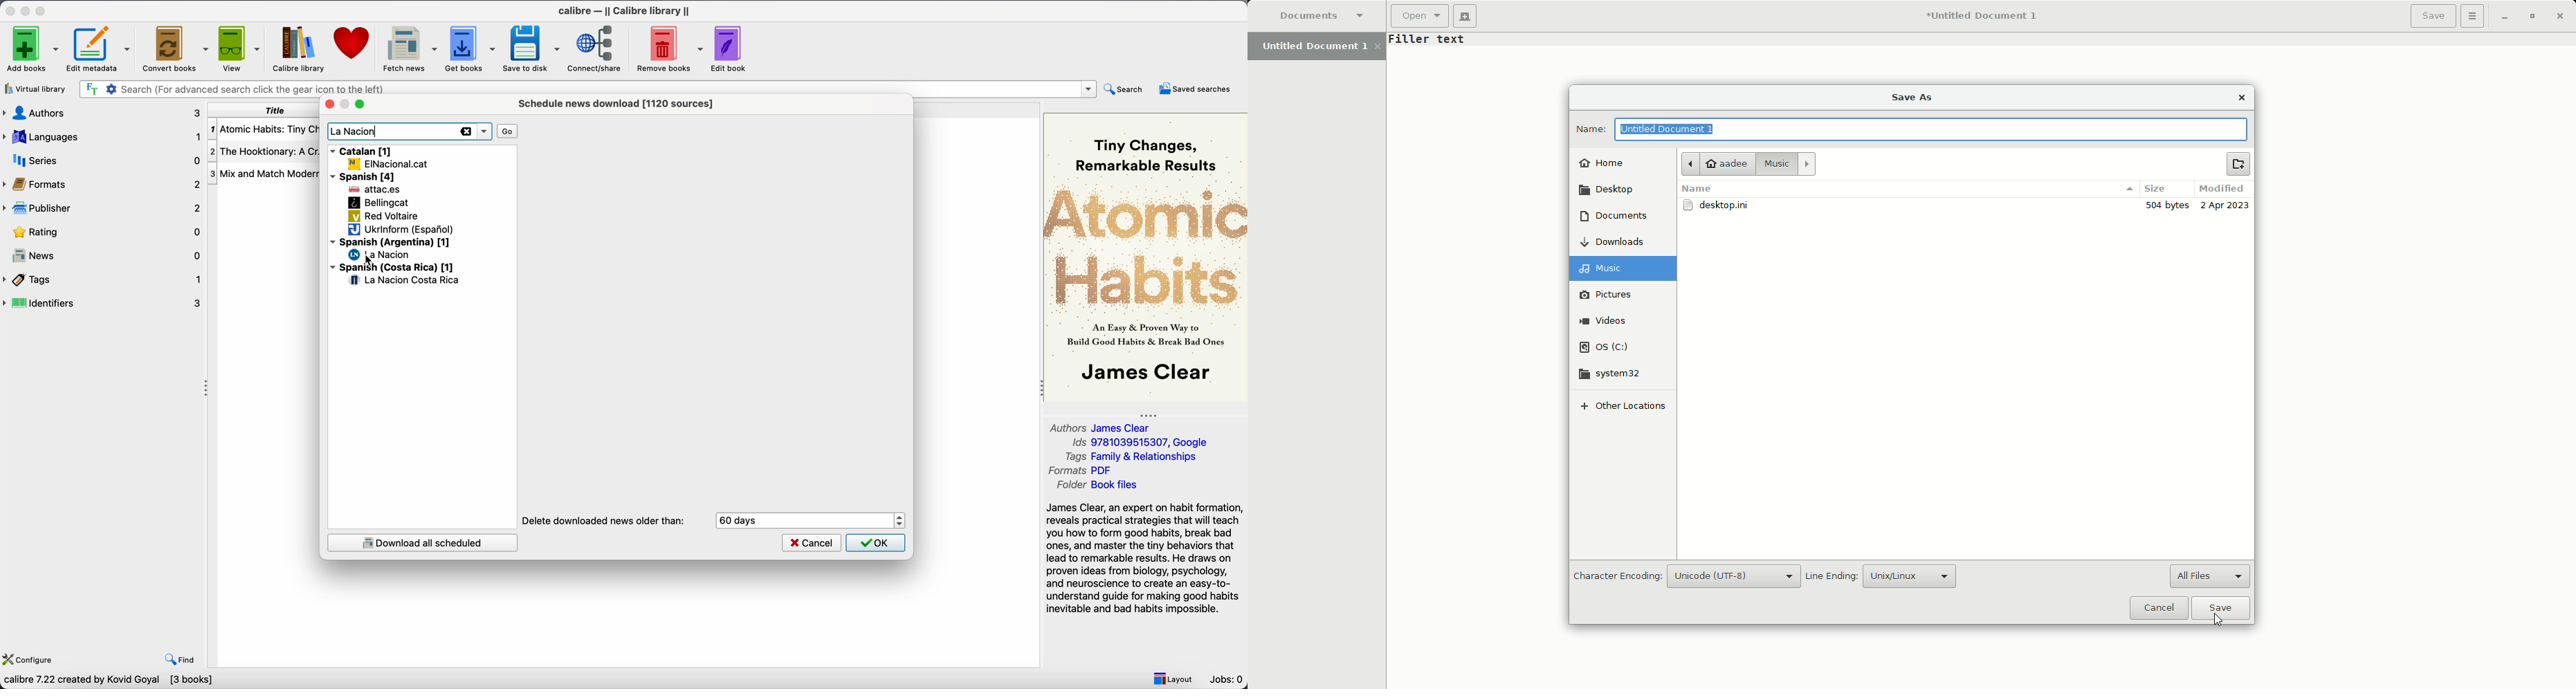 The height and width of the screenshot is (700, 2576). Describe the element at coordinates (27, 9) in the screenshot. I see `minimize` at that location.